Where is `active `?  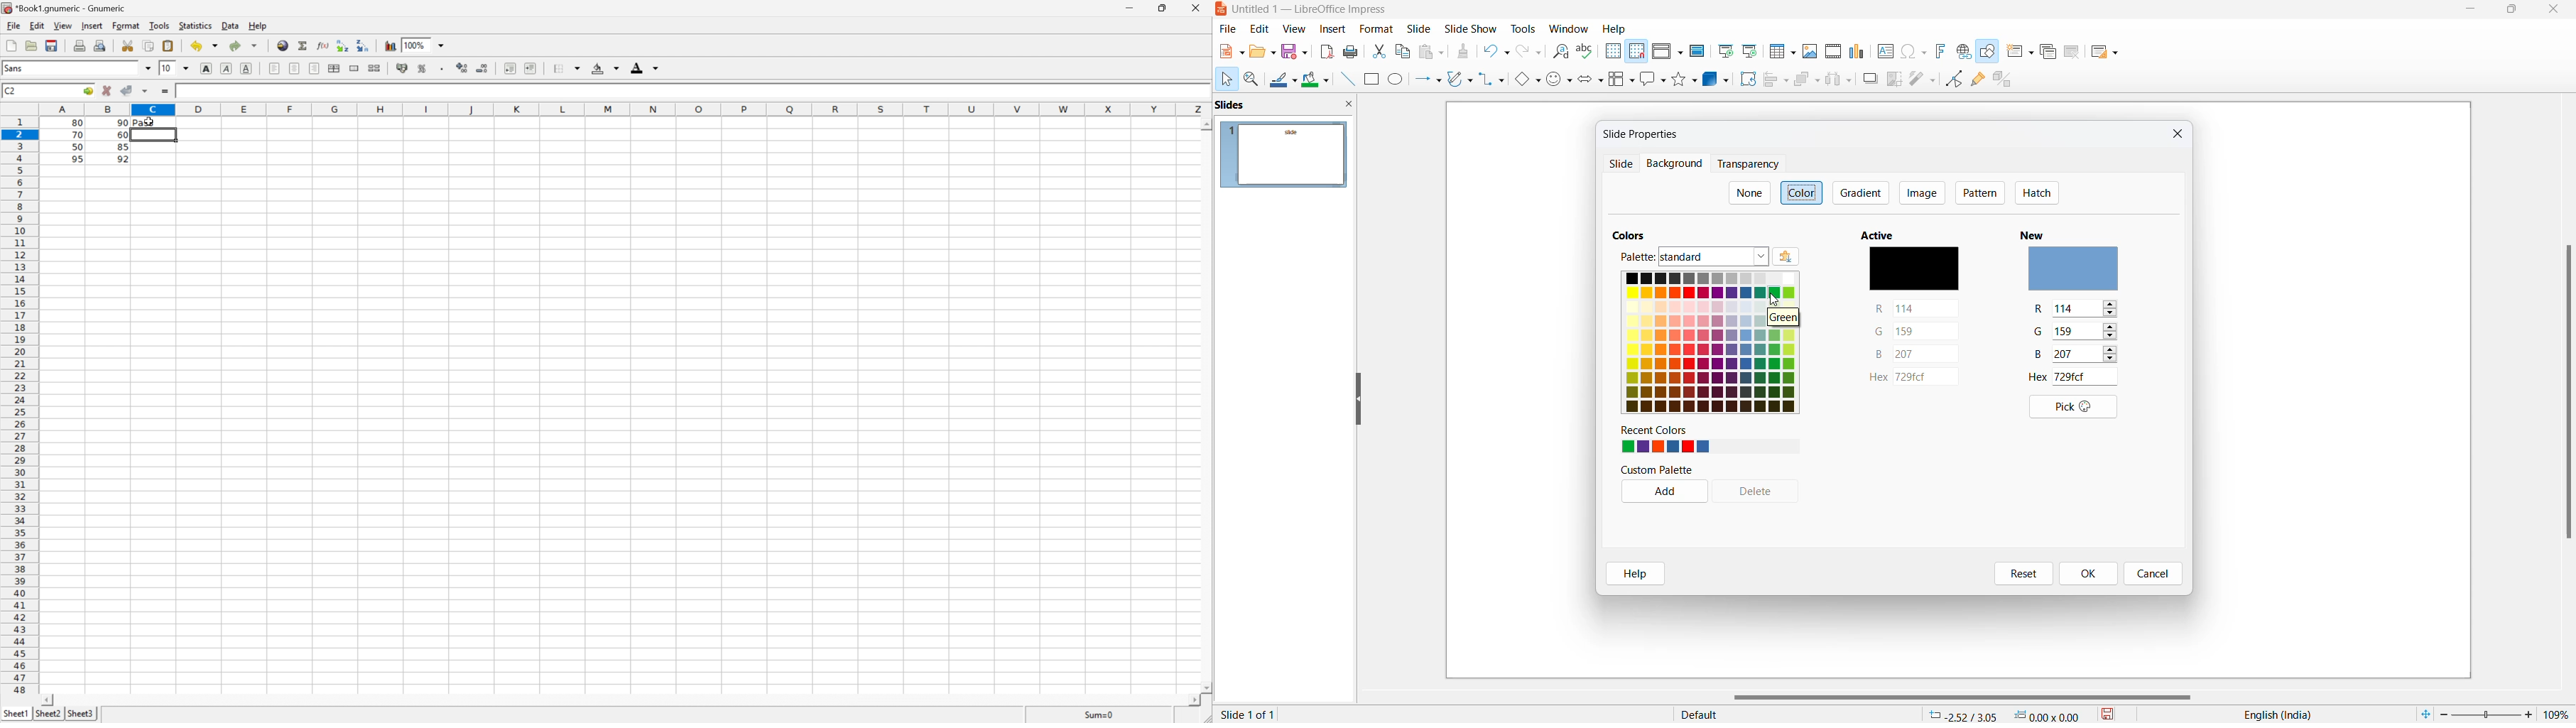 active  is located at coordinates (1882, 234).